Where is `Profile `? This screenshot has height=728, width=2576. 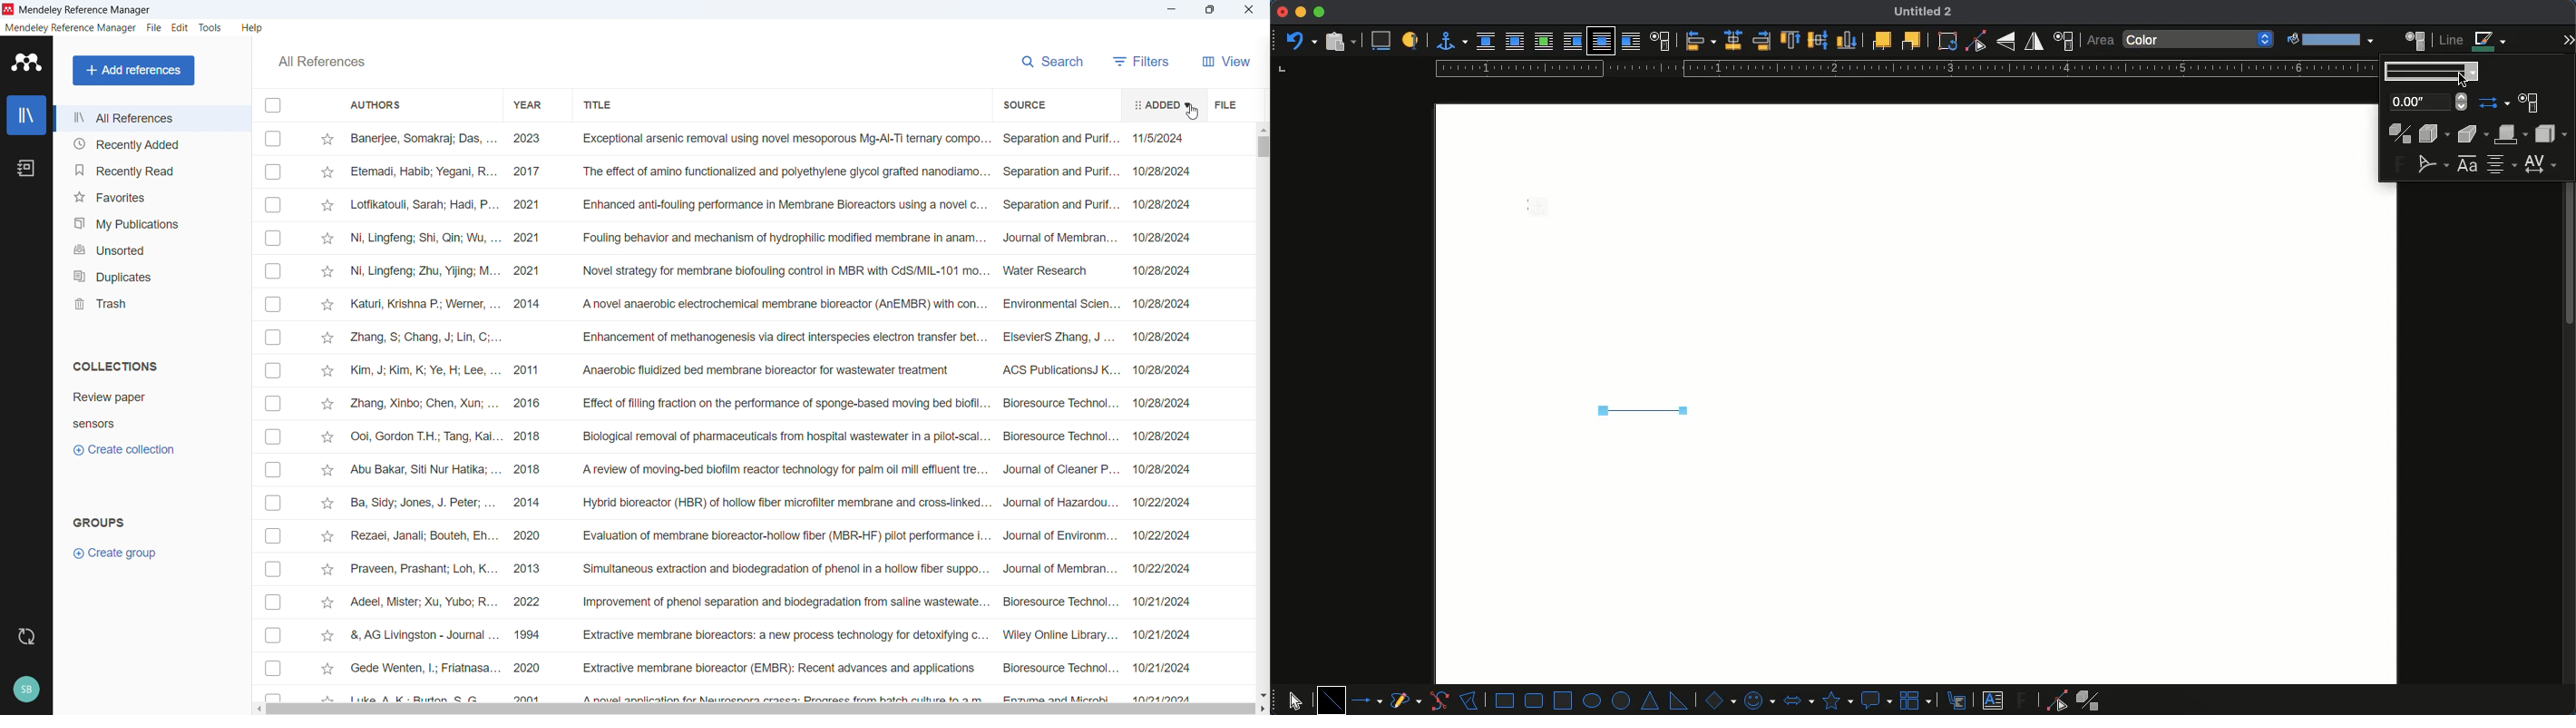 Profile  is located at coordinates (26, 689).